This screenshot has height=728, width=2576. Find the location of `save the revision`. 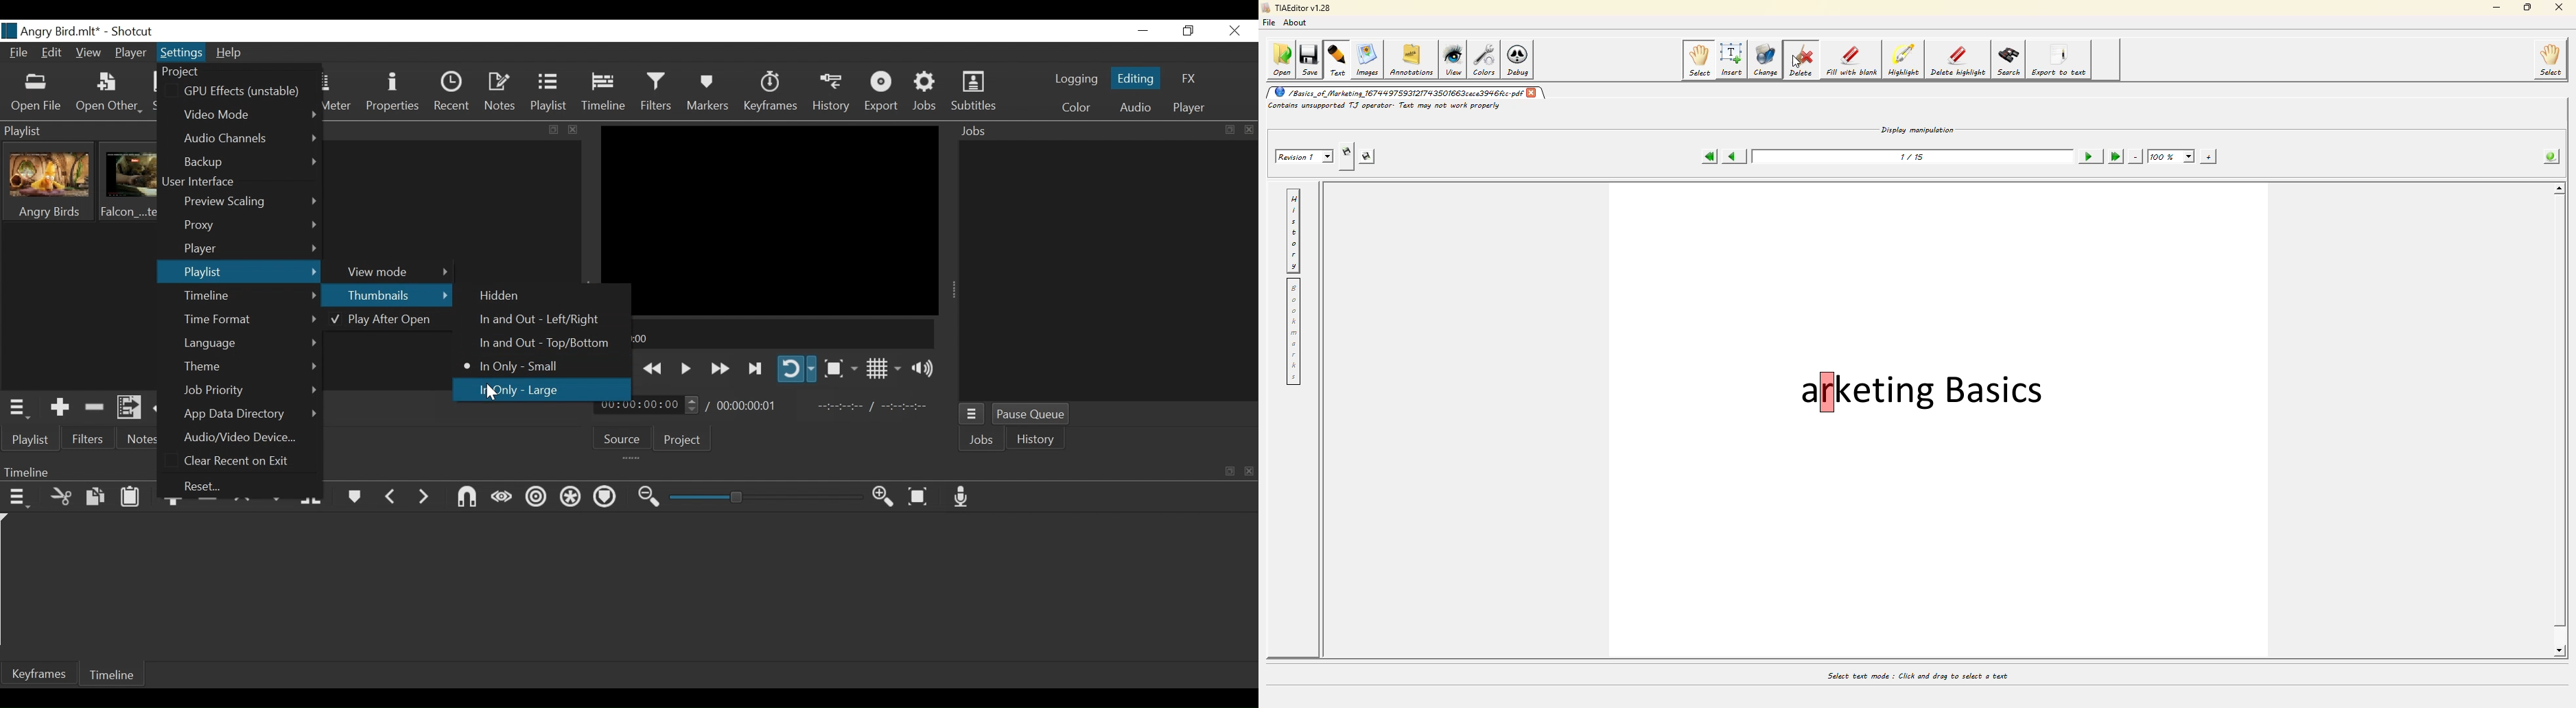

save the revision is located at coordinates (1372, 154).